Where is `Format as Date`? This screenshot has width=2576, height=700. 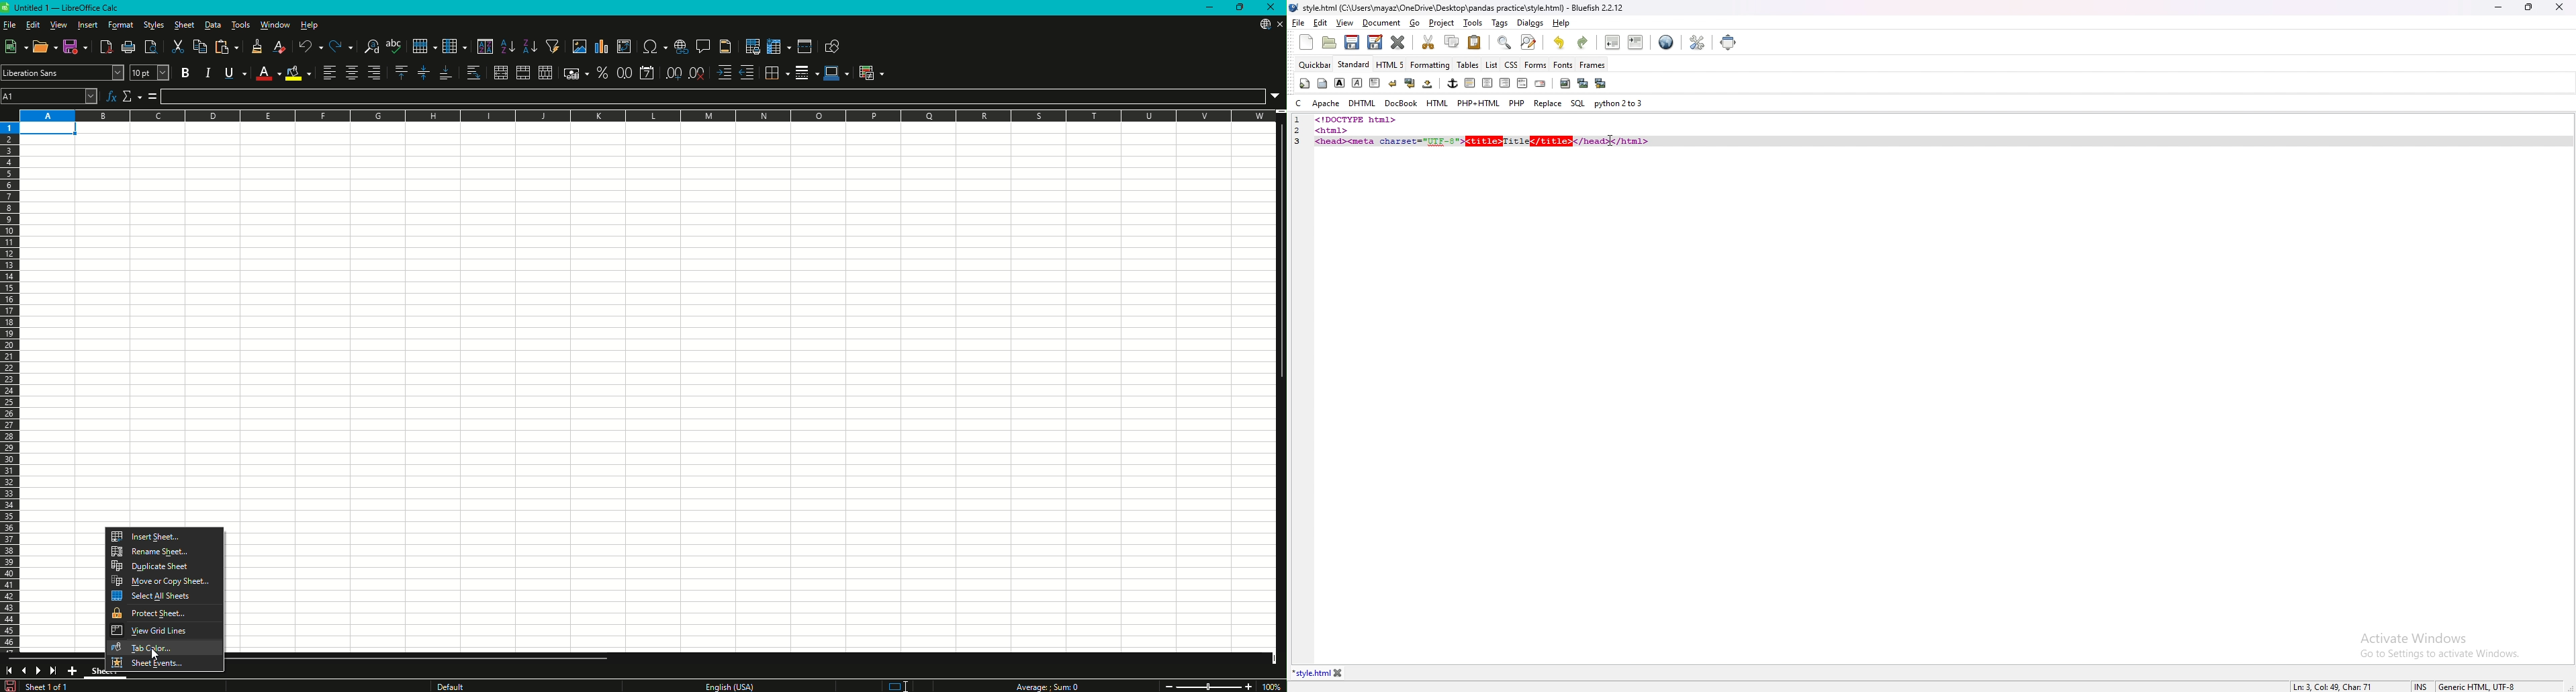 Format as Date is located at coordinates (647, 73).